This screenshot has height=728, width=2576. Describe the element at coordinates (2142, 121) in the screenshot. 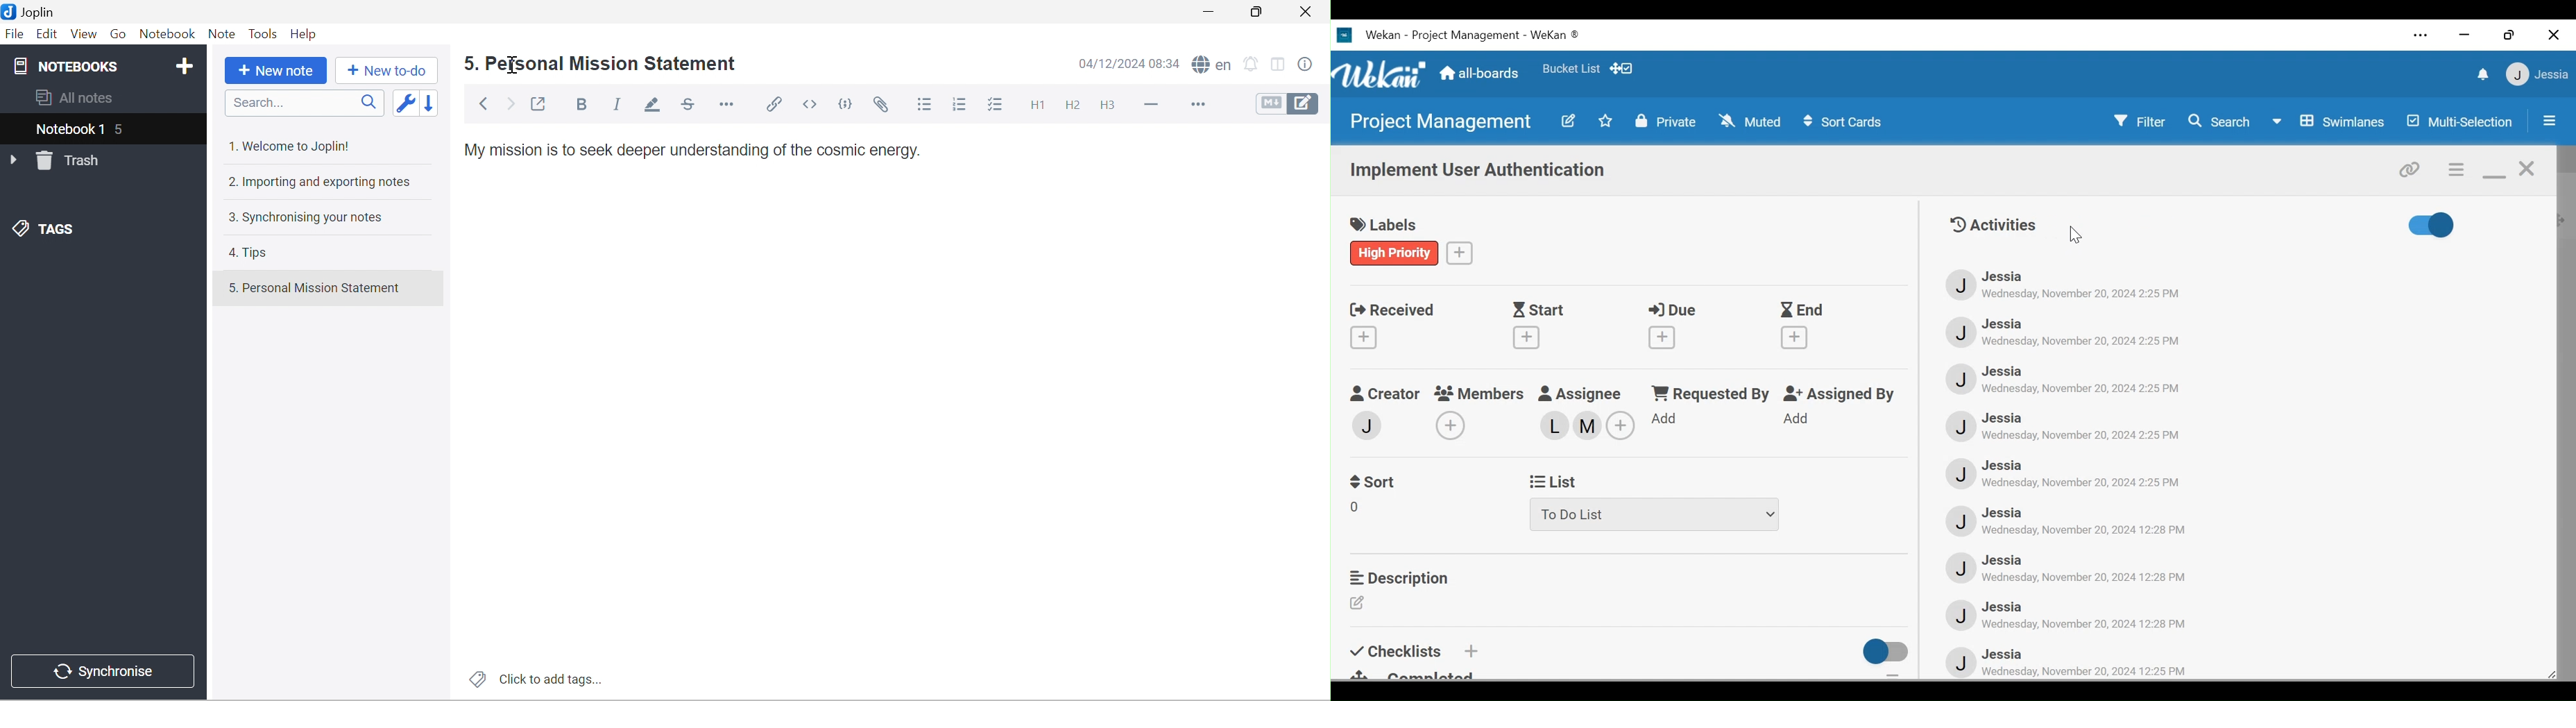

I see `Filter` at that location.